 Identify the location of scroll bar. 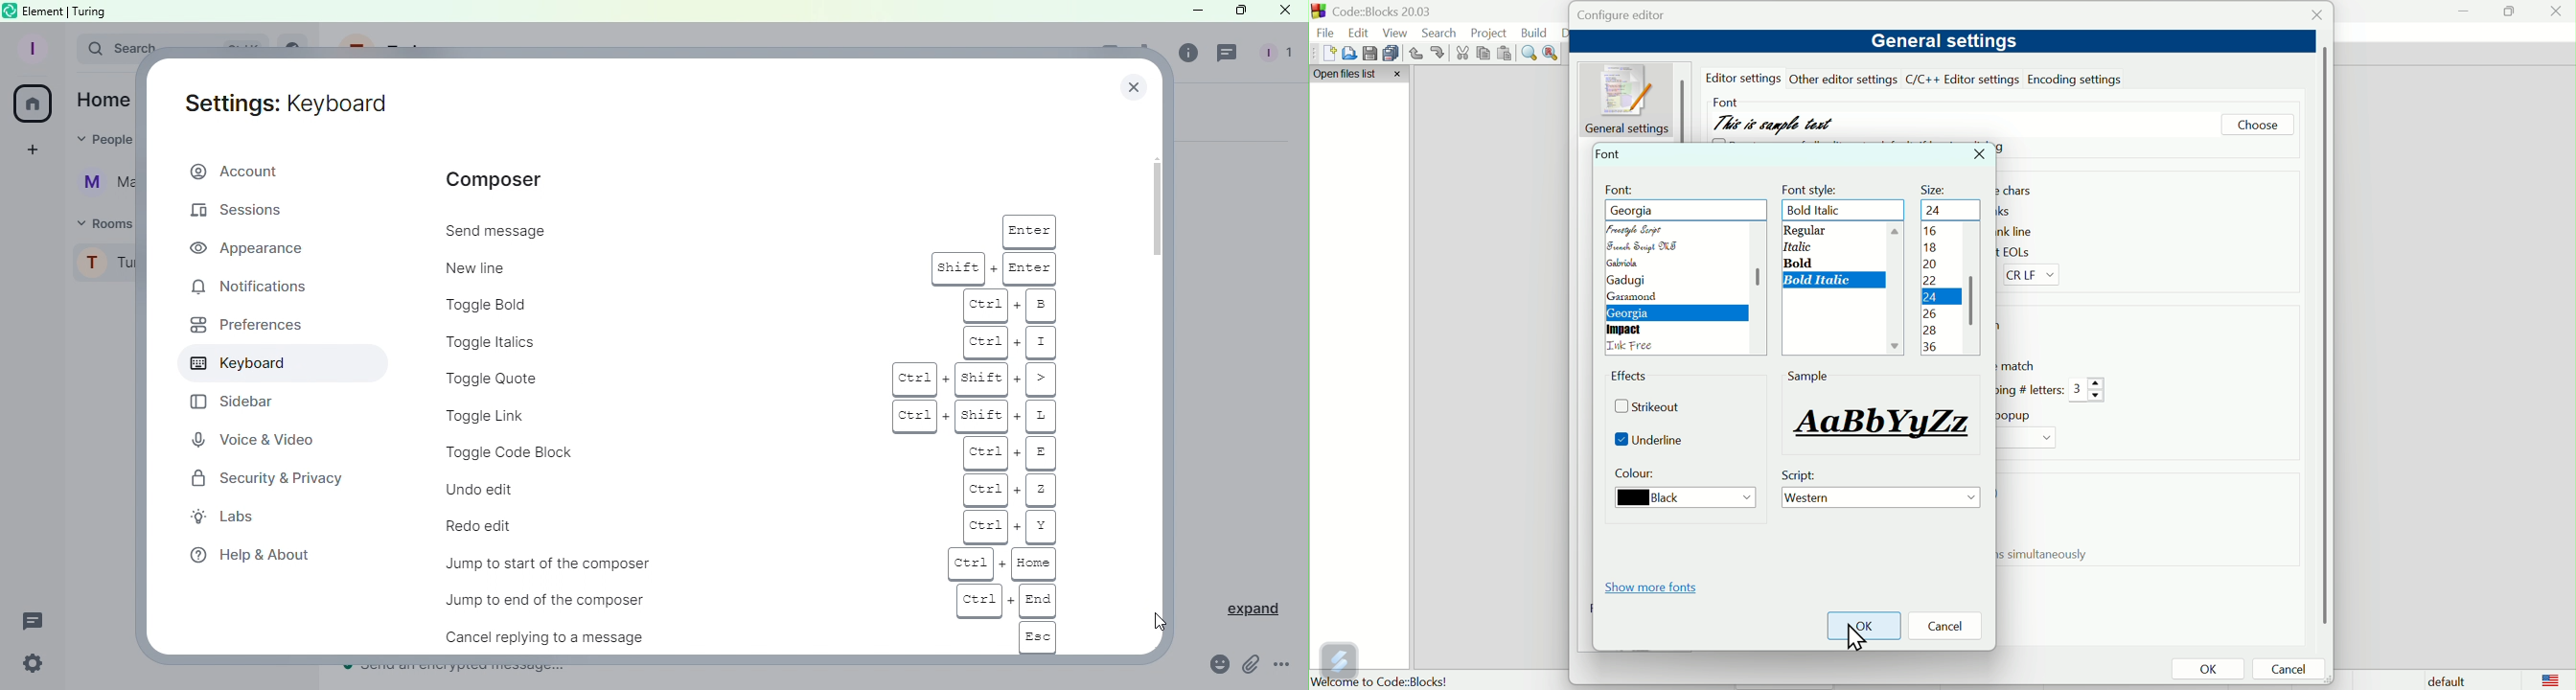
(1974, 293).